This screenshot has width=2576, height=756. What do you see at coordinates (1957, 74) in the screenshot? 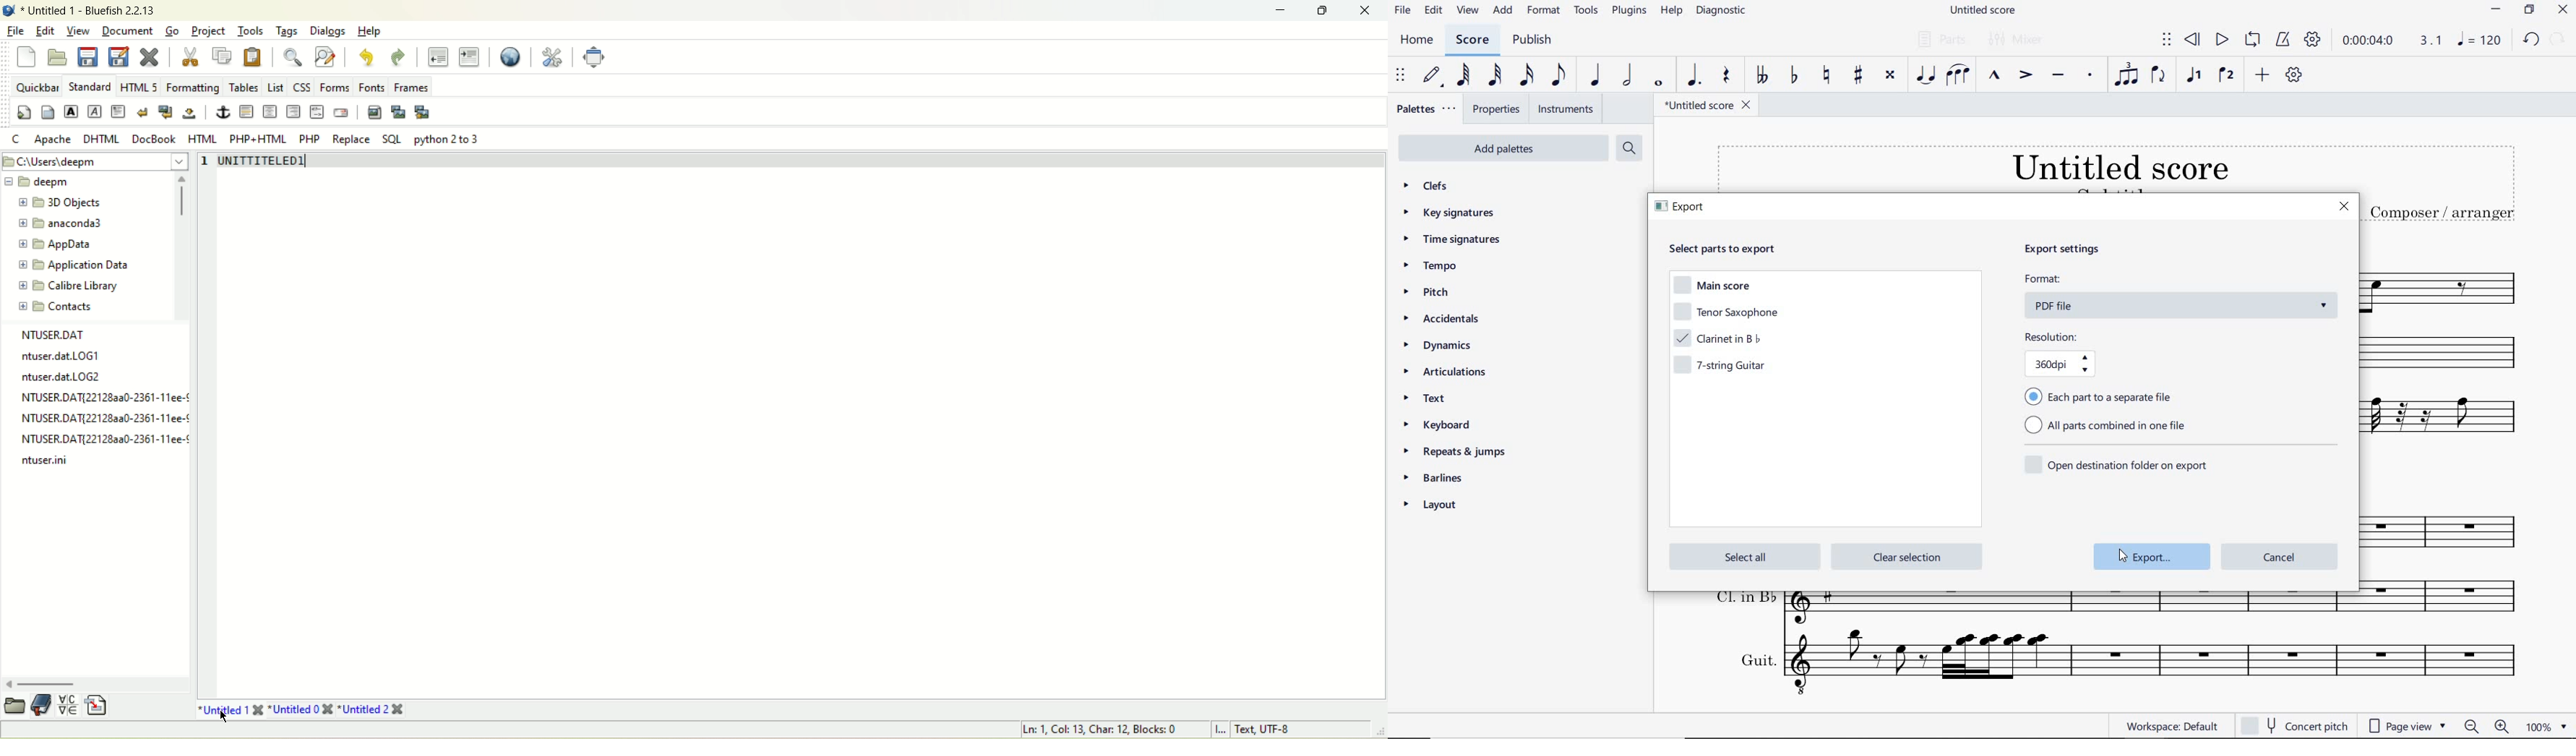
I see `SLUR` at bounding box center [1957, 74].